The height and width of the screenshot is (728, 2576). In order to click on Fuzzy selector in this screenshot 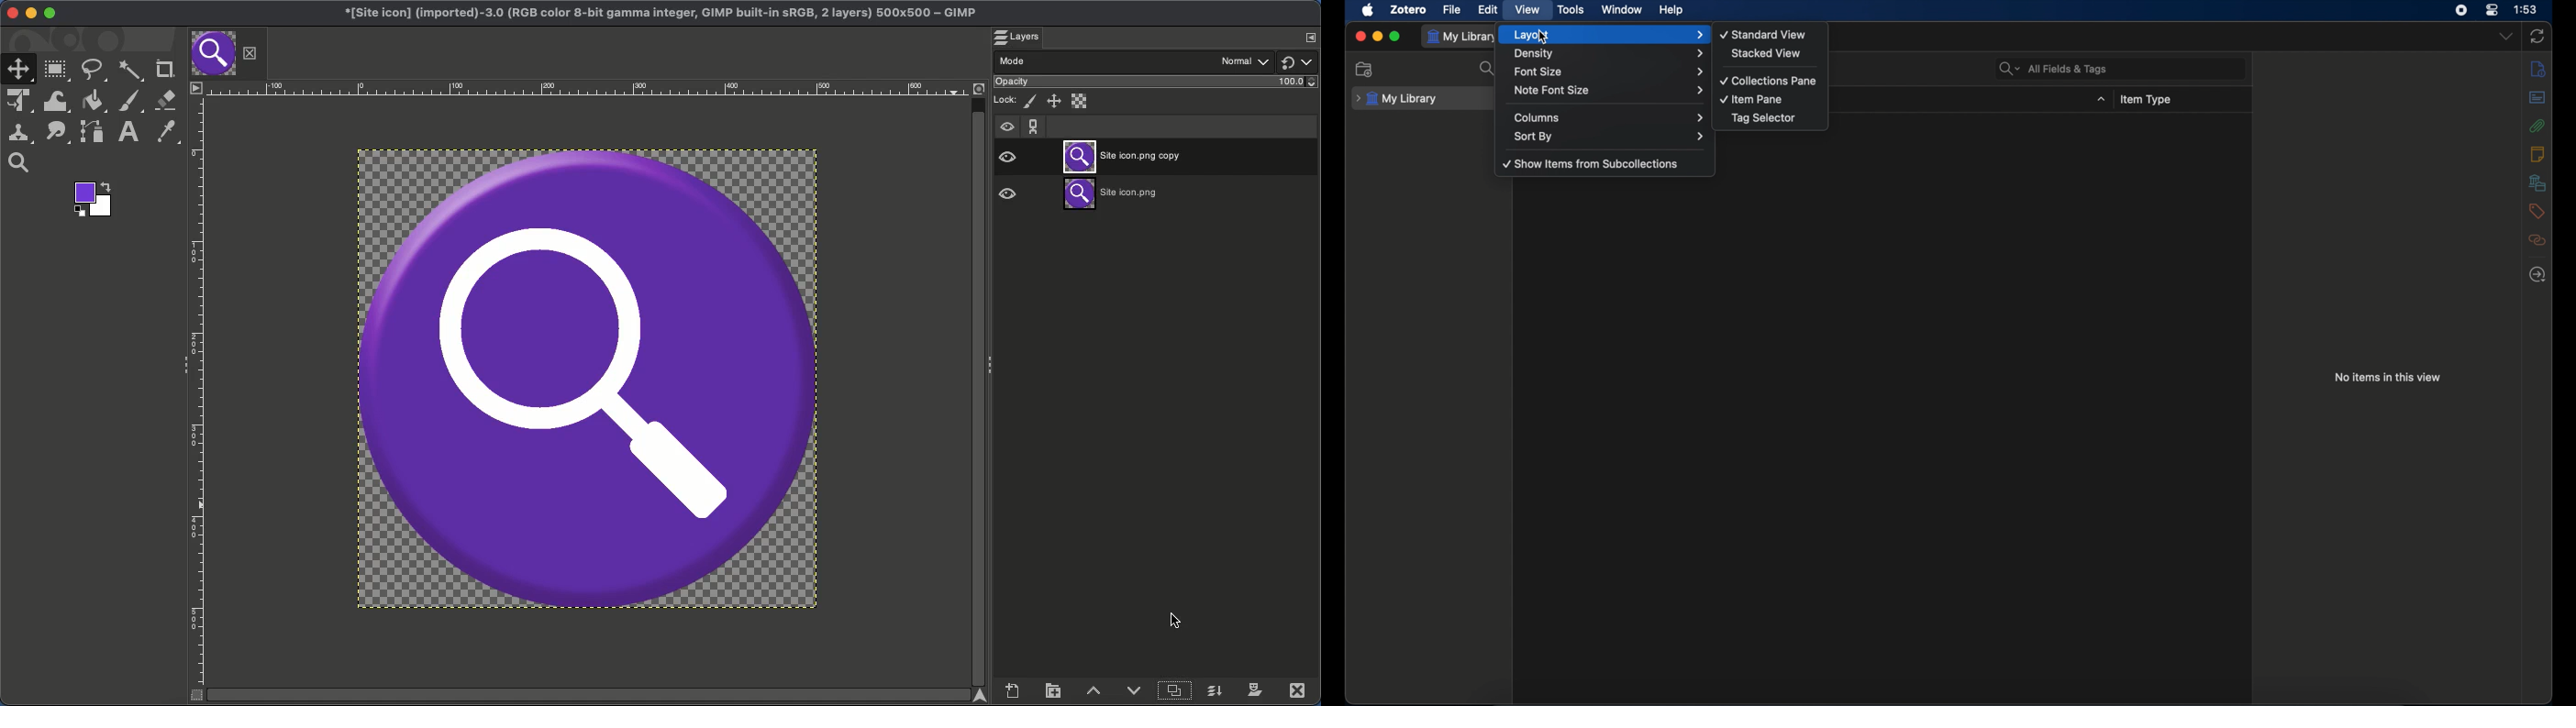, I will do `click(132, 71)`.